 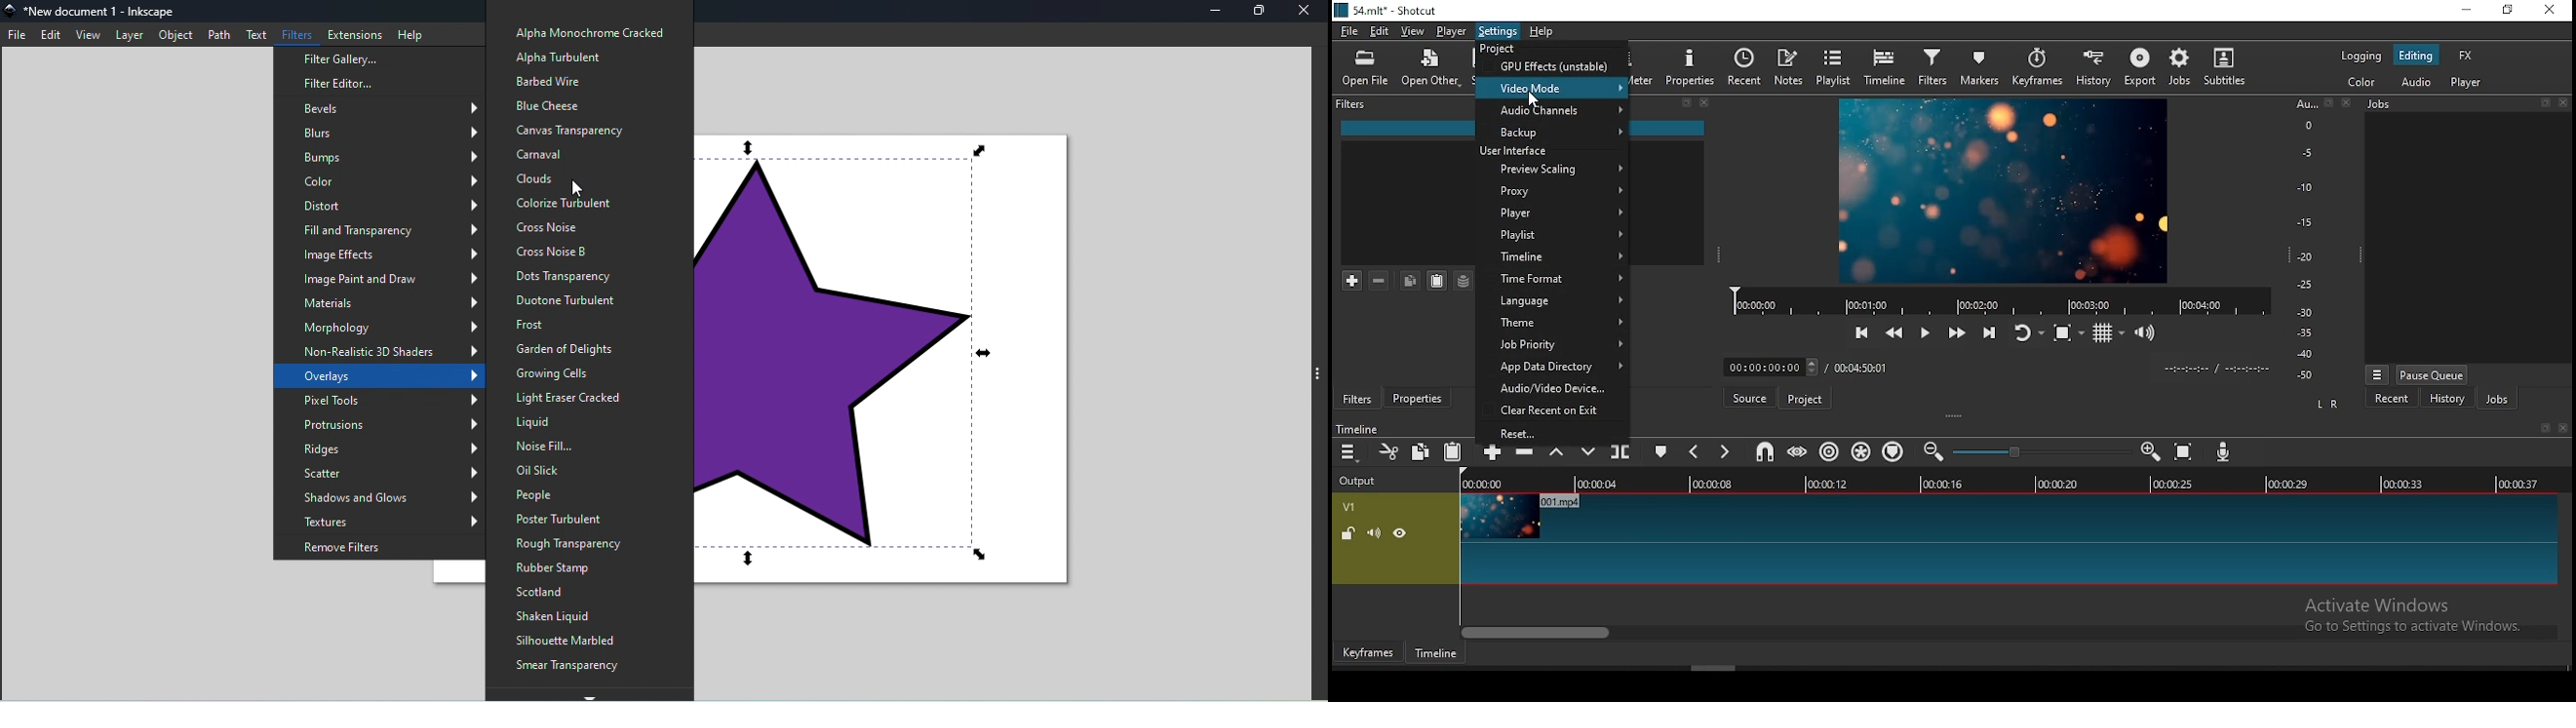 I want to click on overwrite, so click(x=1589, y=454).